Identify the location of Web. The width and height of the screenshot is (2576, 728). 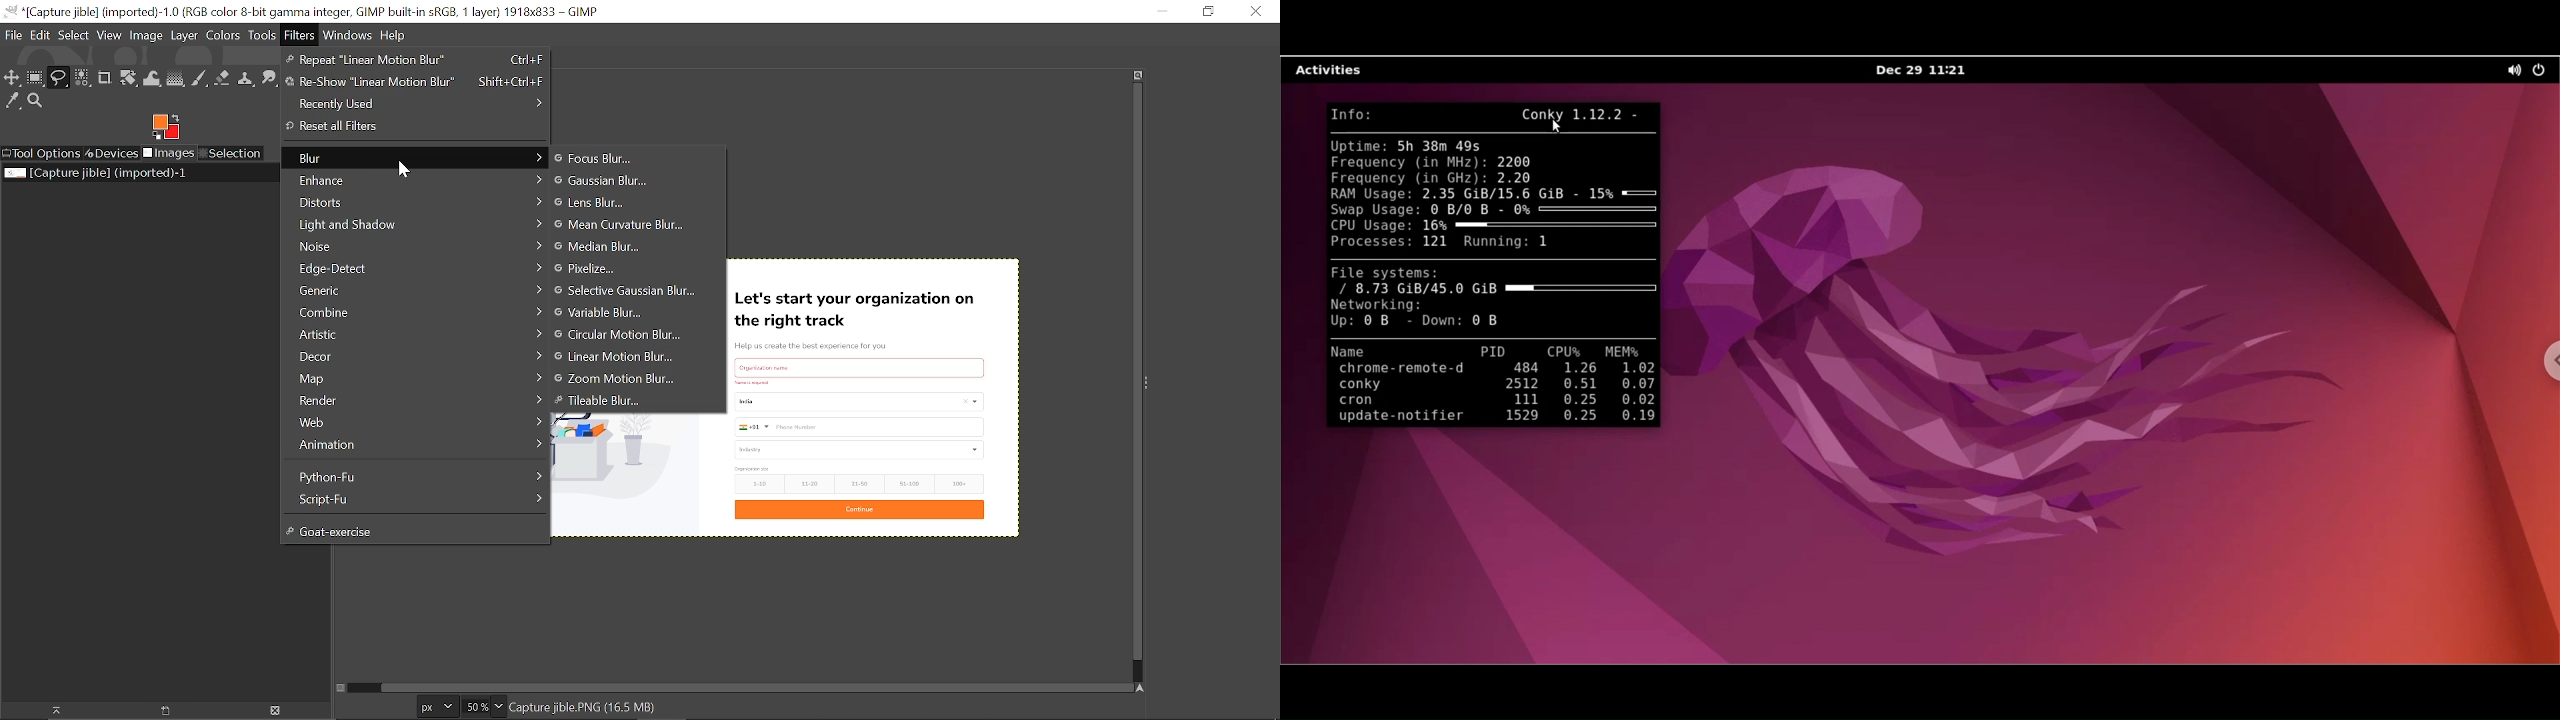
(415, 423).